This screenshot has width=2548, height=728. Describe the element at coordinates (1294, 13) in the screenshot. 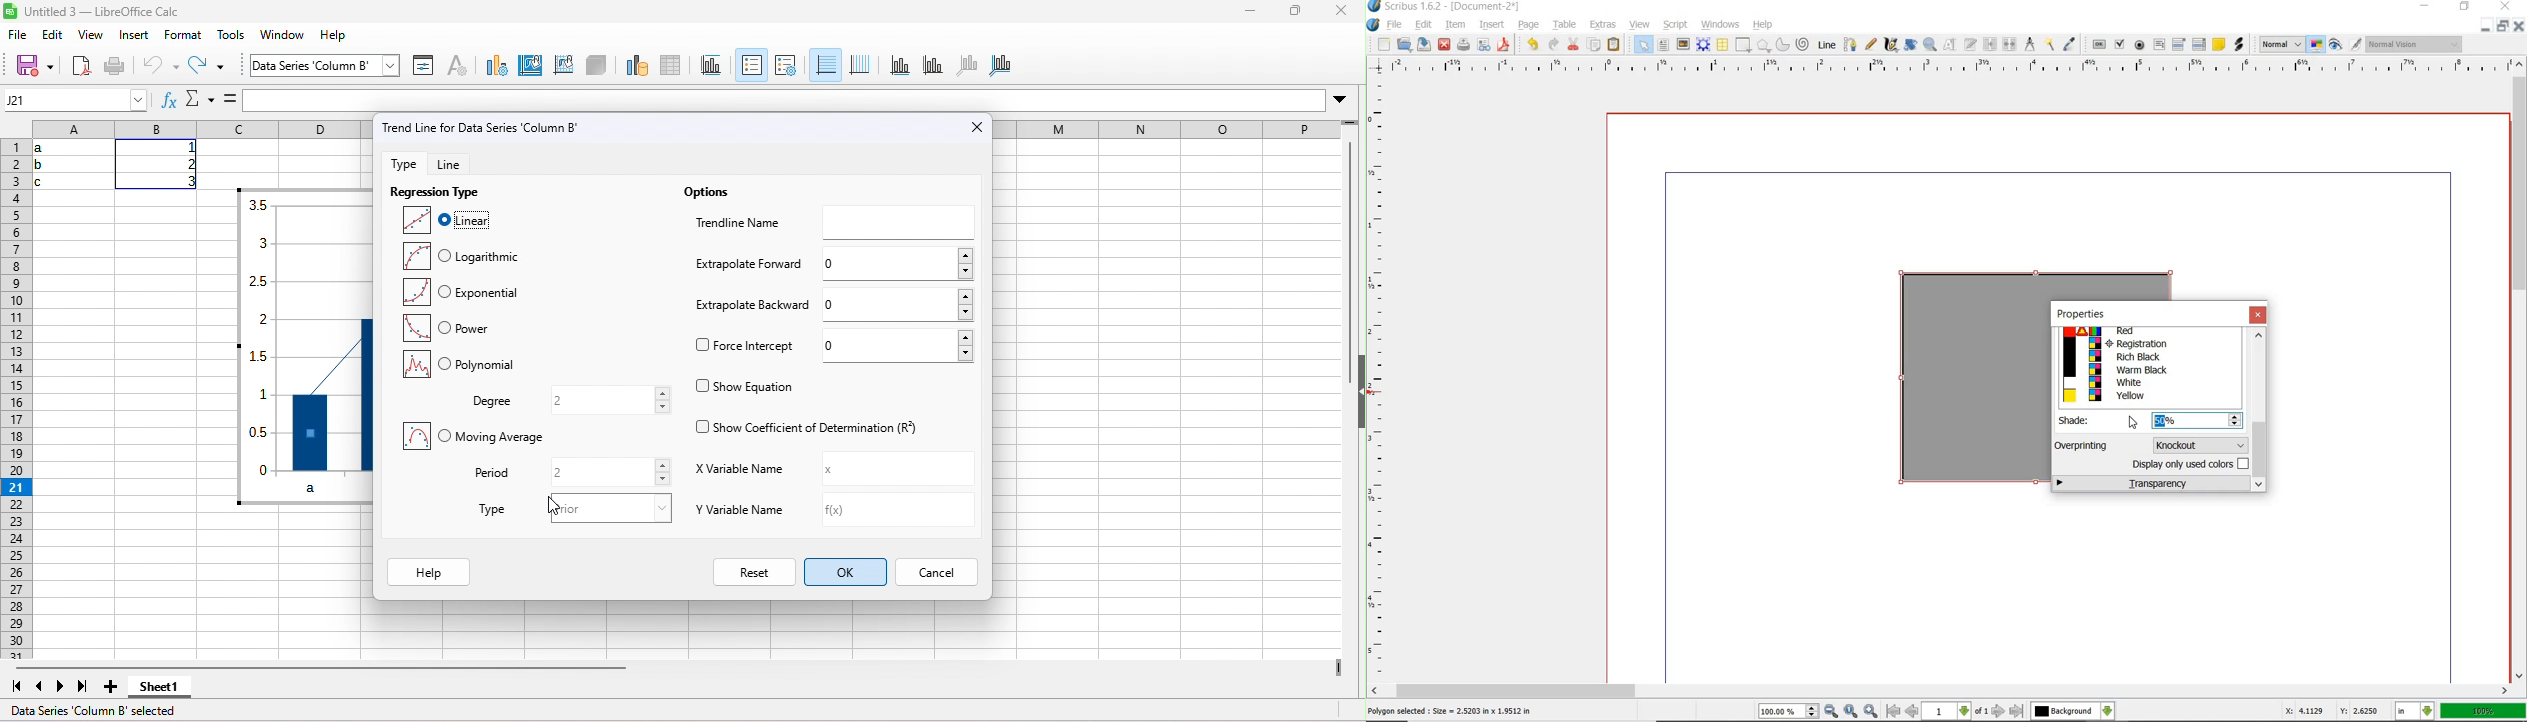

I see `maximize` at that location.